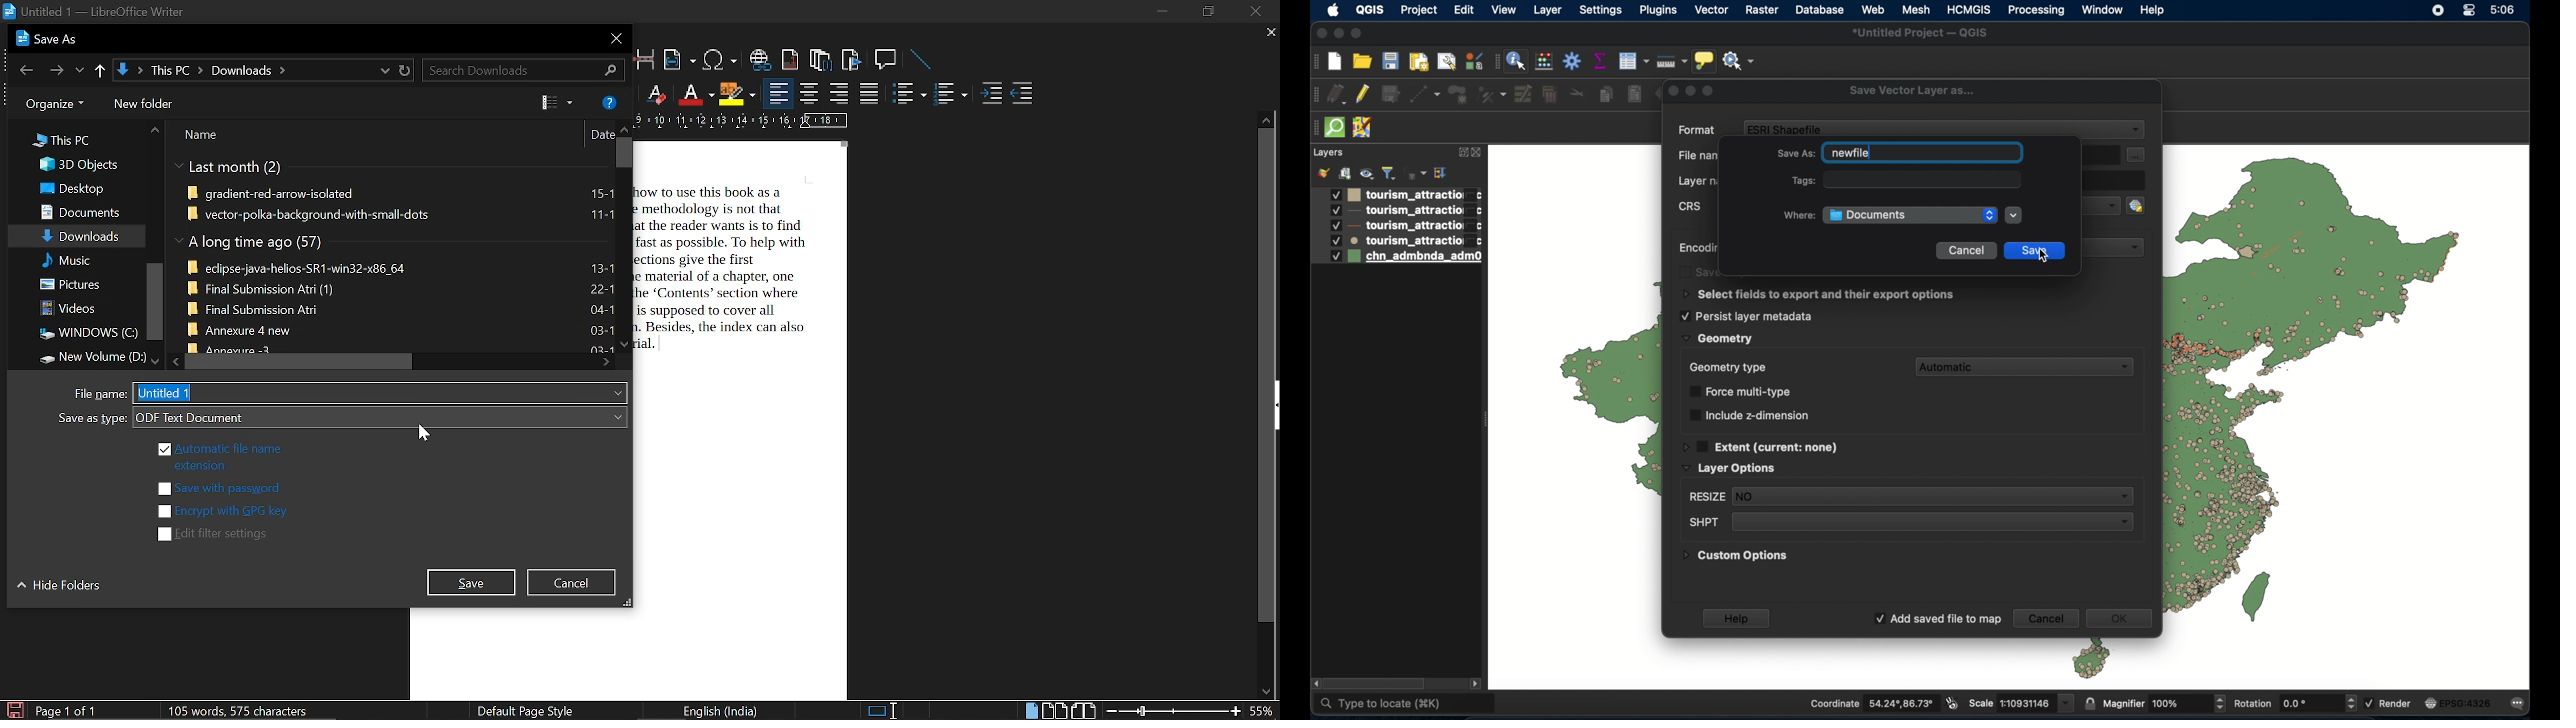 The height and width of the screenshot is (728, 2576). Describe the element at coordinates (1405, 703) in the screenshot. I see `type to locate` at that location.